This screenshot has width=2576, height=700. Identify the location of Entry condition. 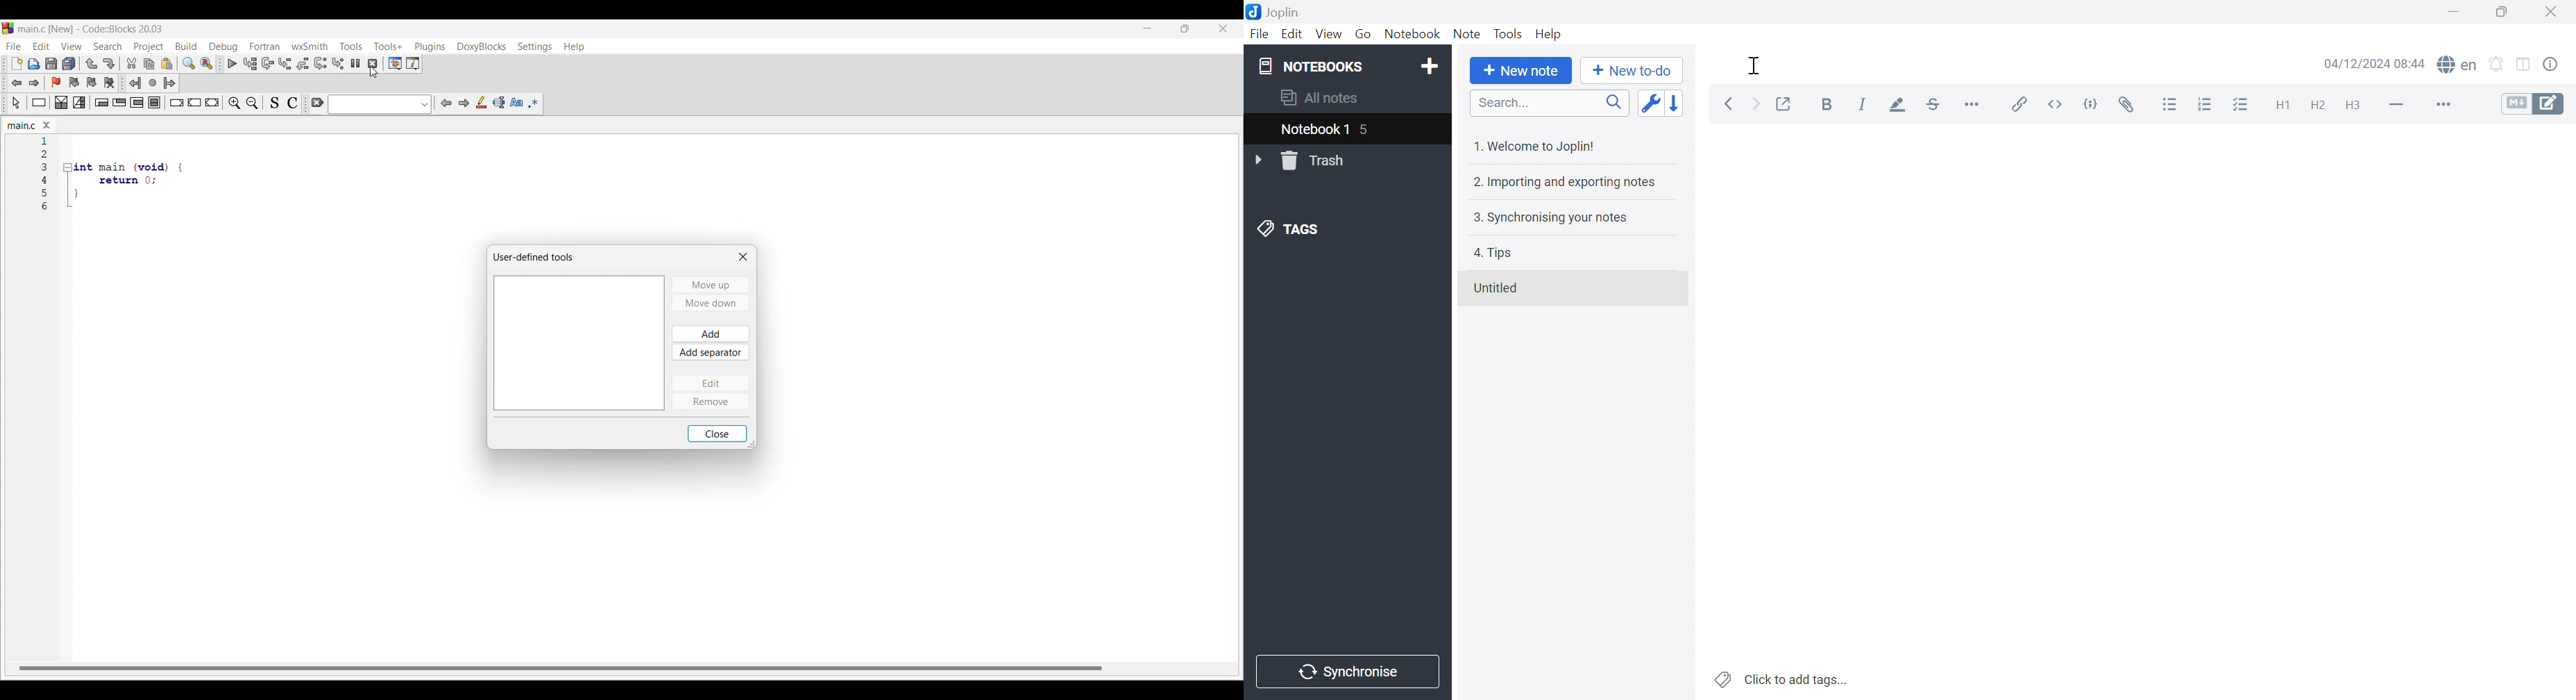
(102, 102).